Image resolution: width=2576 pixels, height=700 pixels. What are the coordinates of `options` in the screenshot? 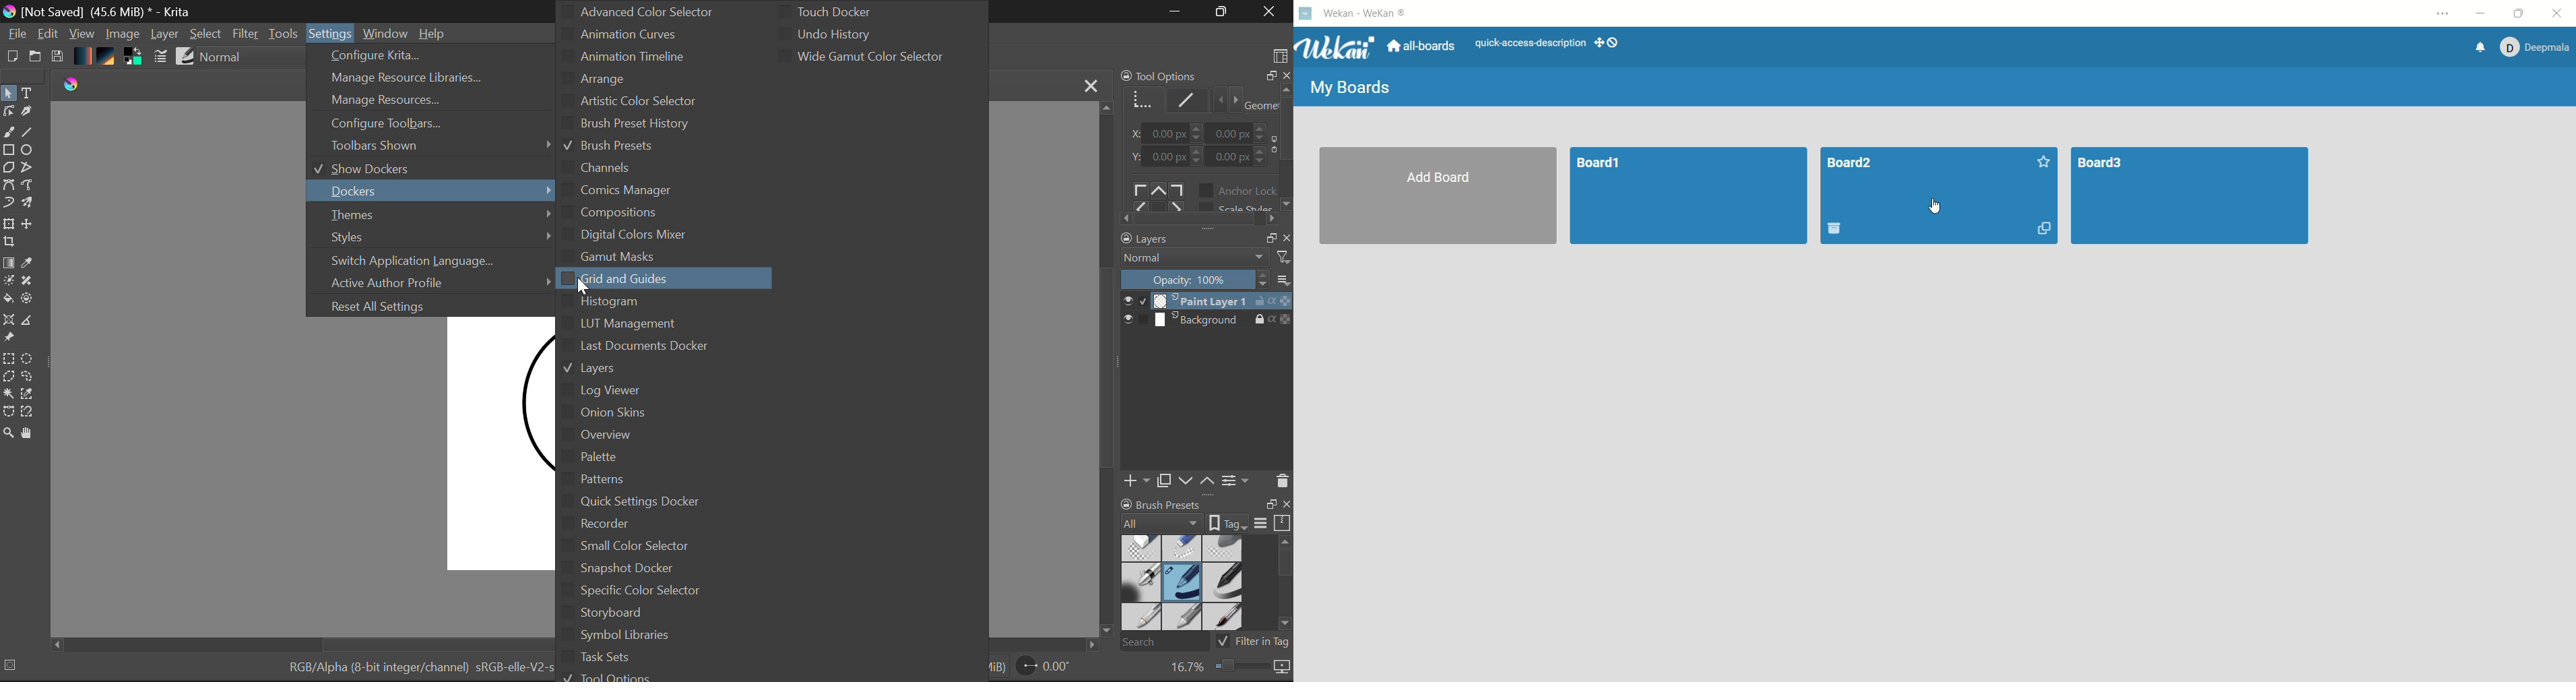 It's located at (2445, 13).